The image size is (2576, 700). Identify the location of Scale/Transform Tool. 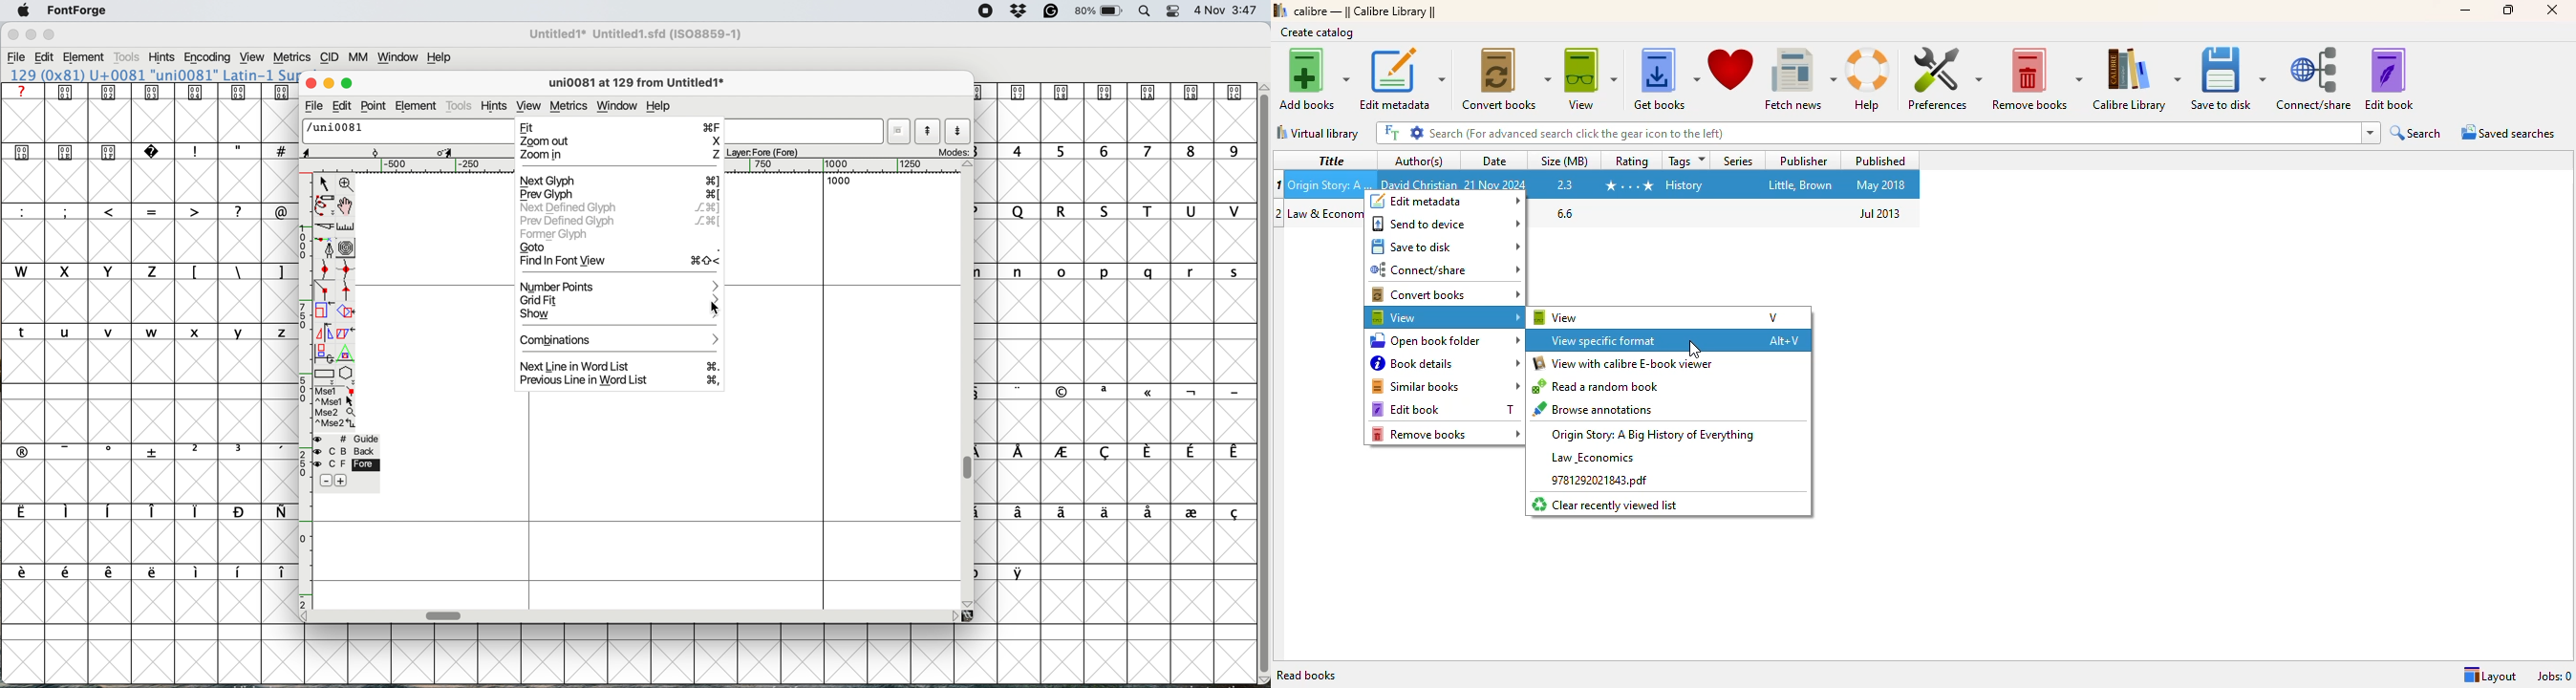
(445, 153).